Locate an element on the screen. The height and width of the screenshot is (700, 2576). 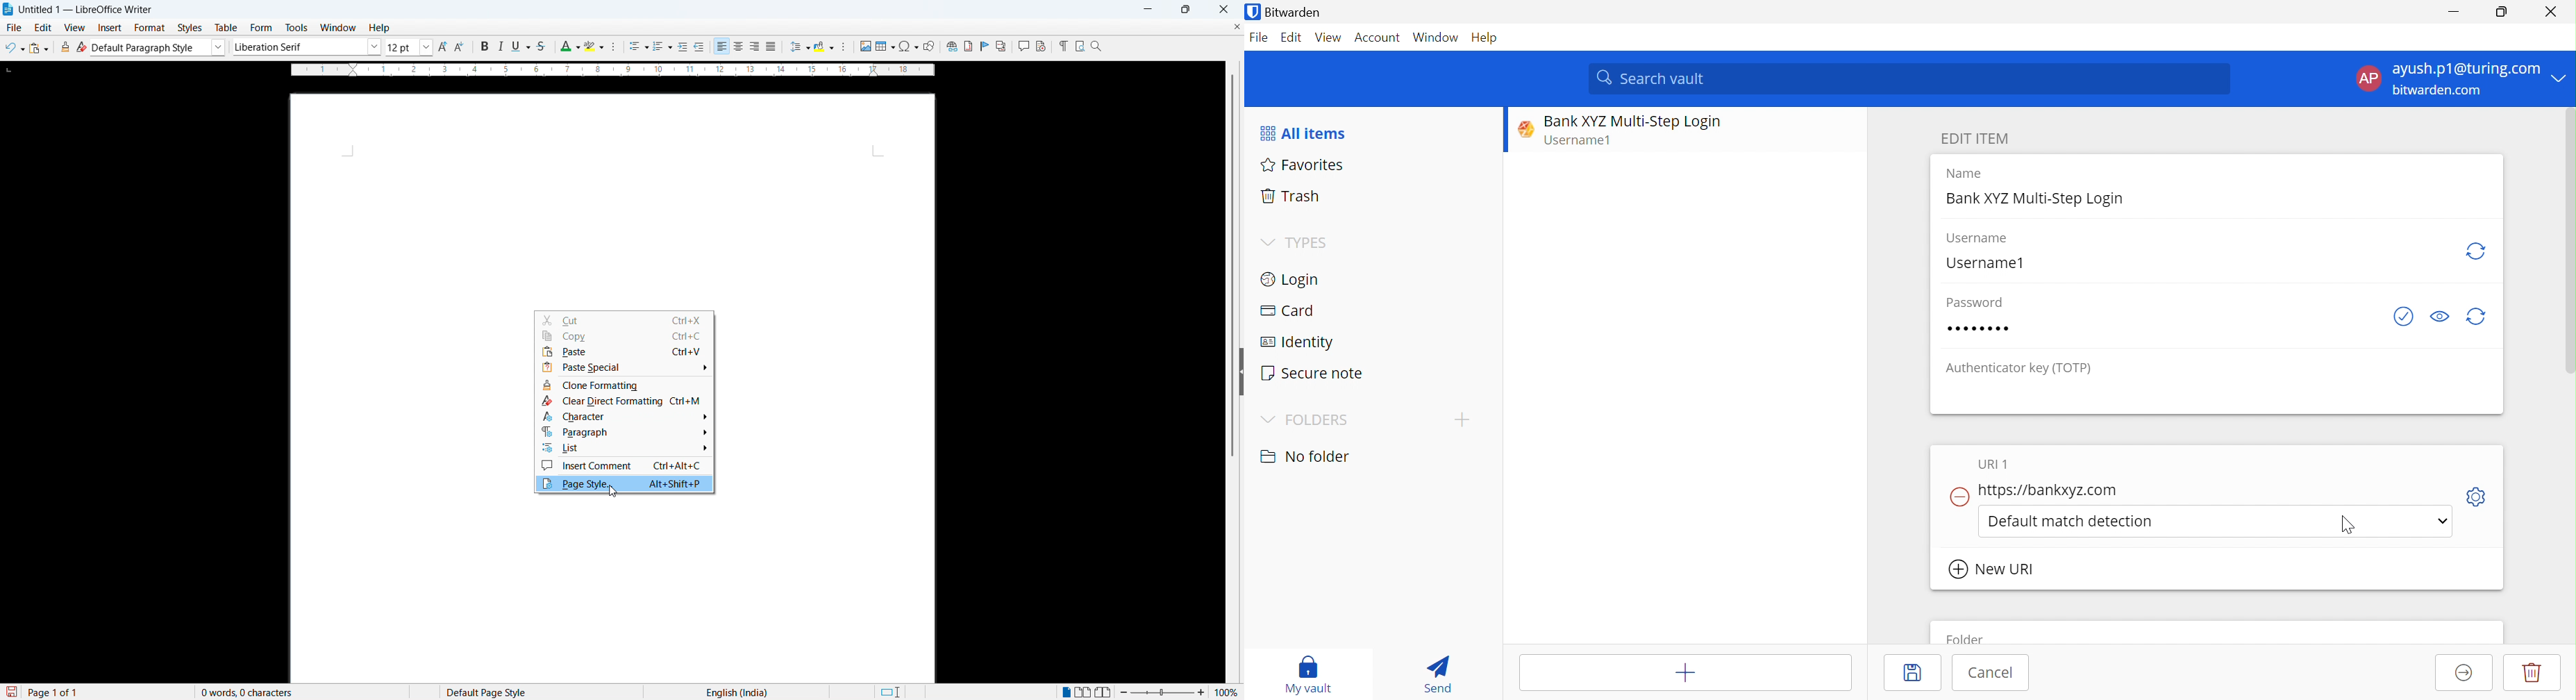
Insert comment  is located at coordinates (623, 465).